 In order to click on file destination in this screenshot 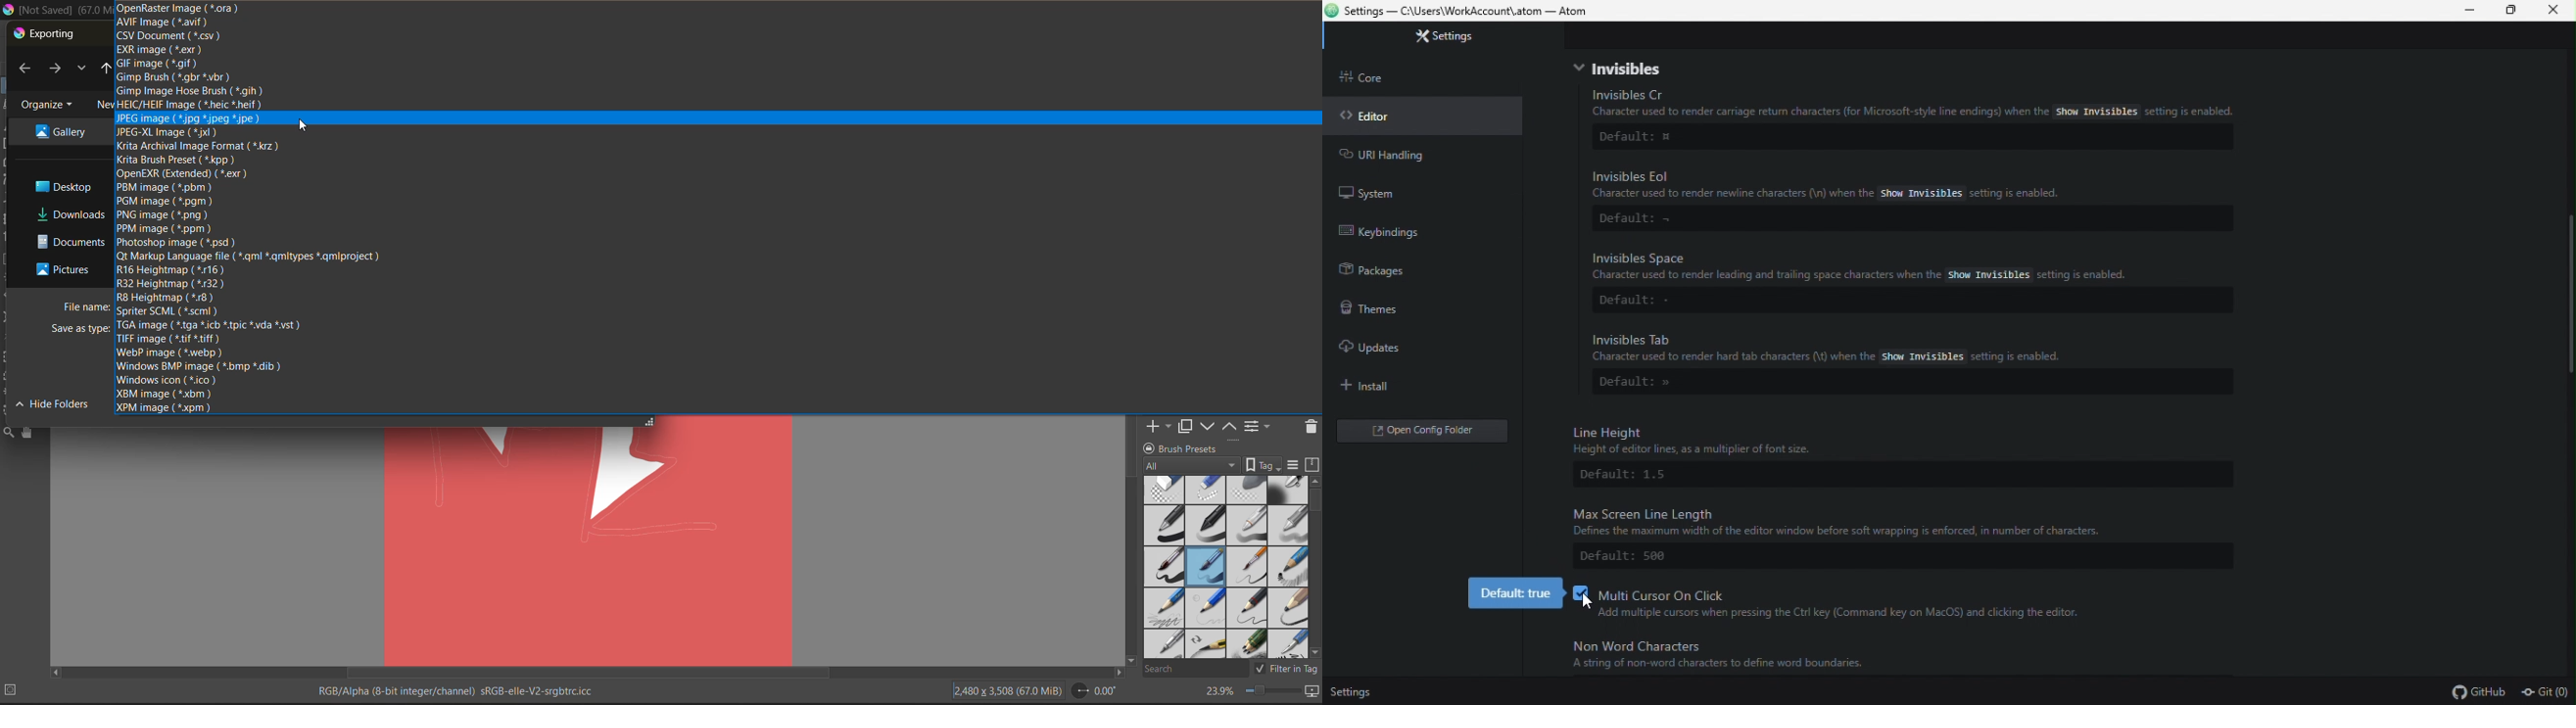, I will do `click(70, 215)`.